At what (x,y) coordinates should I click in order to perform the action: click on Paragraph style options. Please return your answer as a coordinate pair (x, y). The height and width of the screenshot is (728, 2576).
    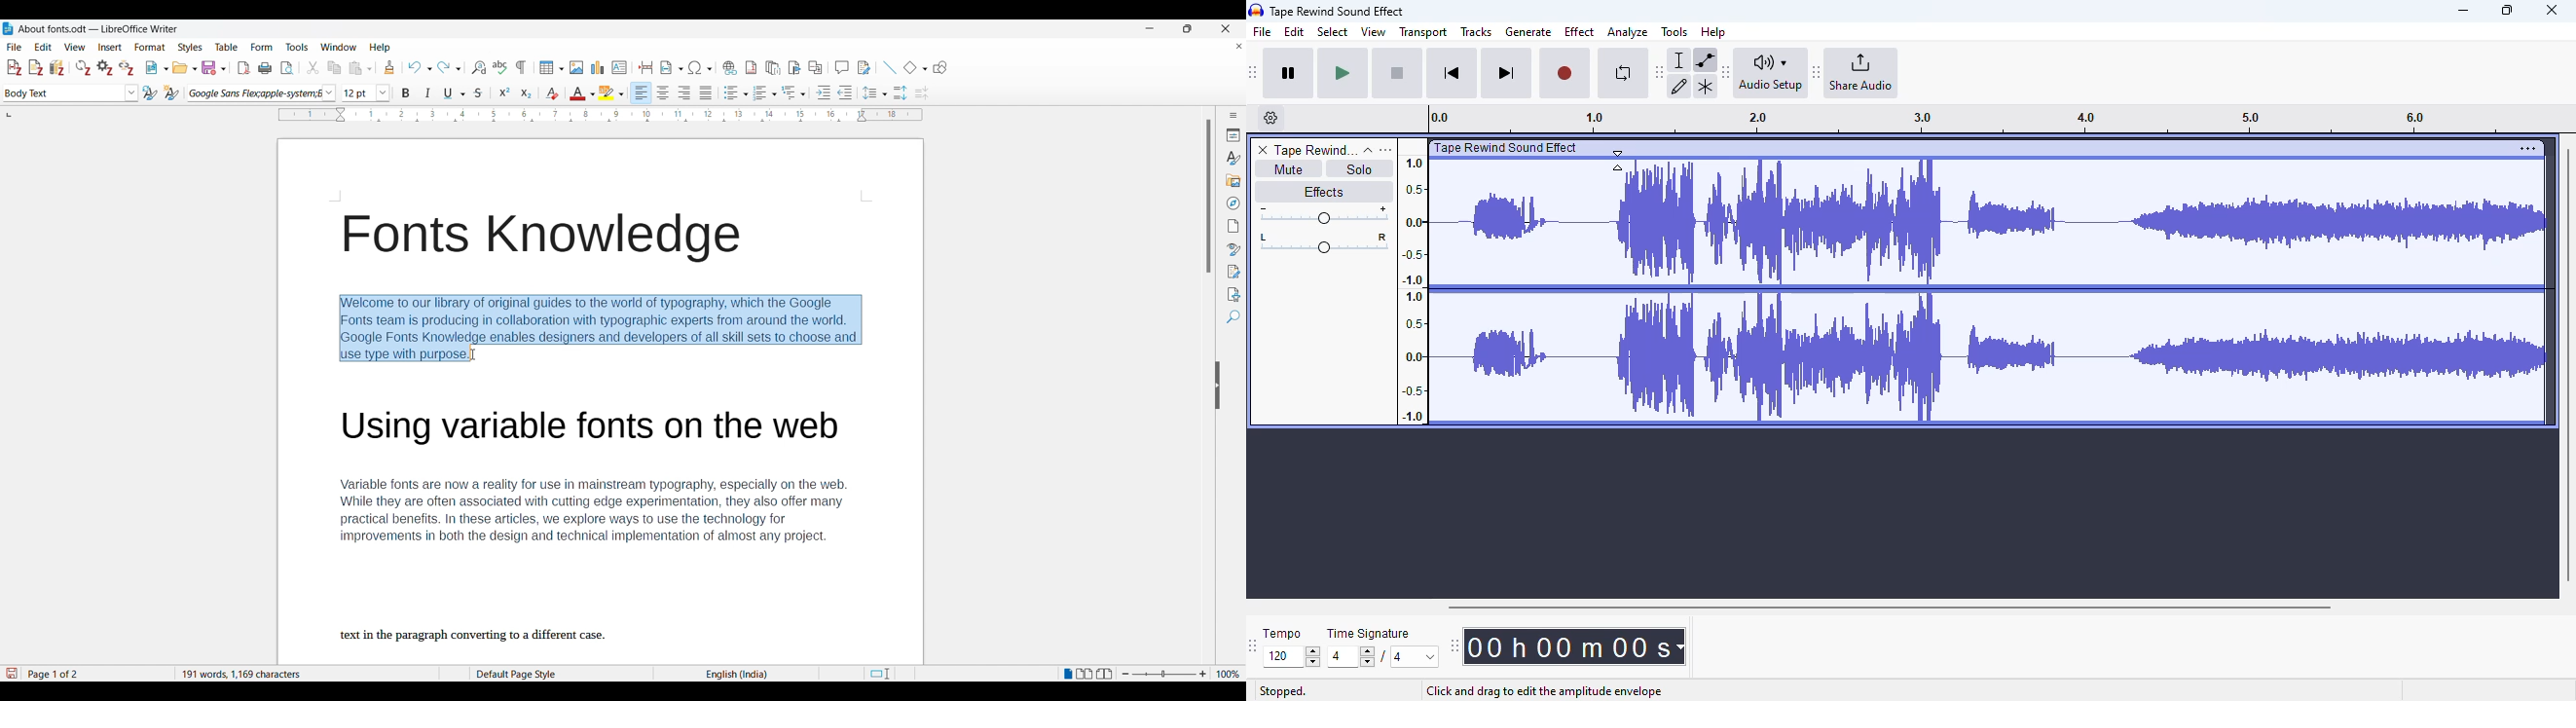
    Looking at the image, I should click on (71, 93).